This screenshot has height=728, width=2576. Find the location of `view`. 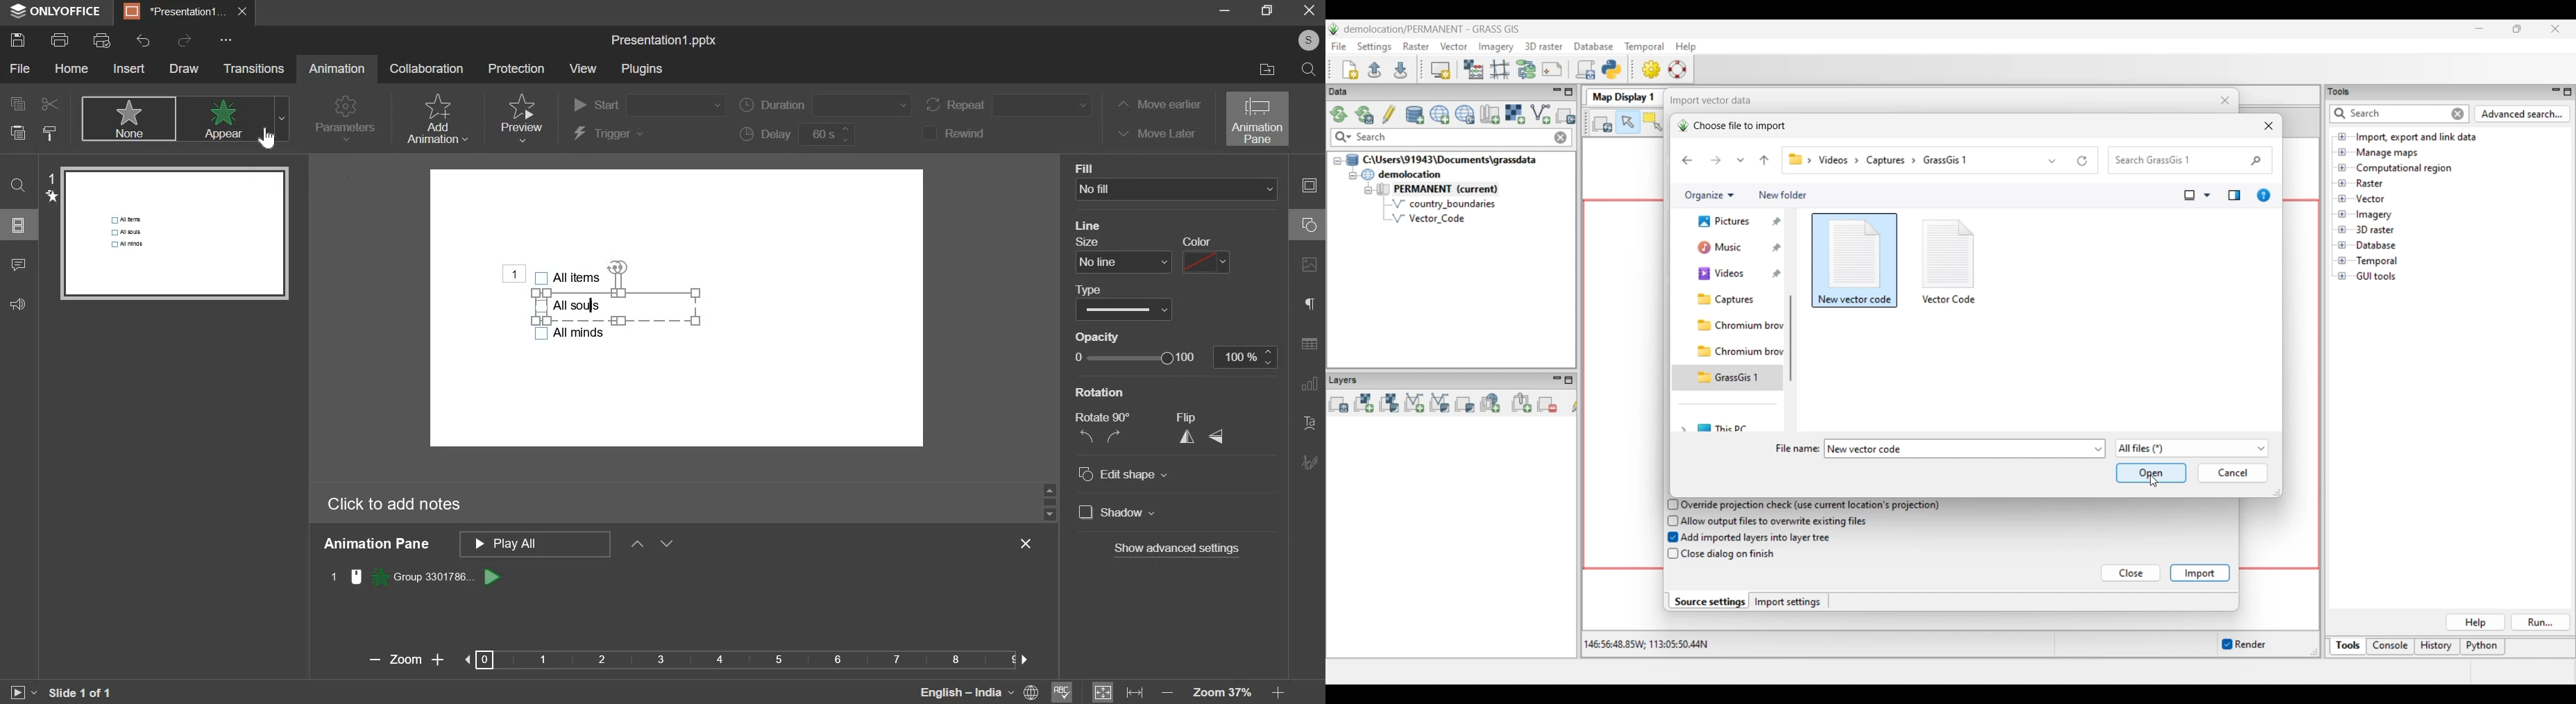

view is located at coordinates (584, 69).